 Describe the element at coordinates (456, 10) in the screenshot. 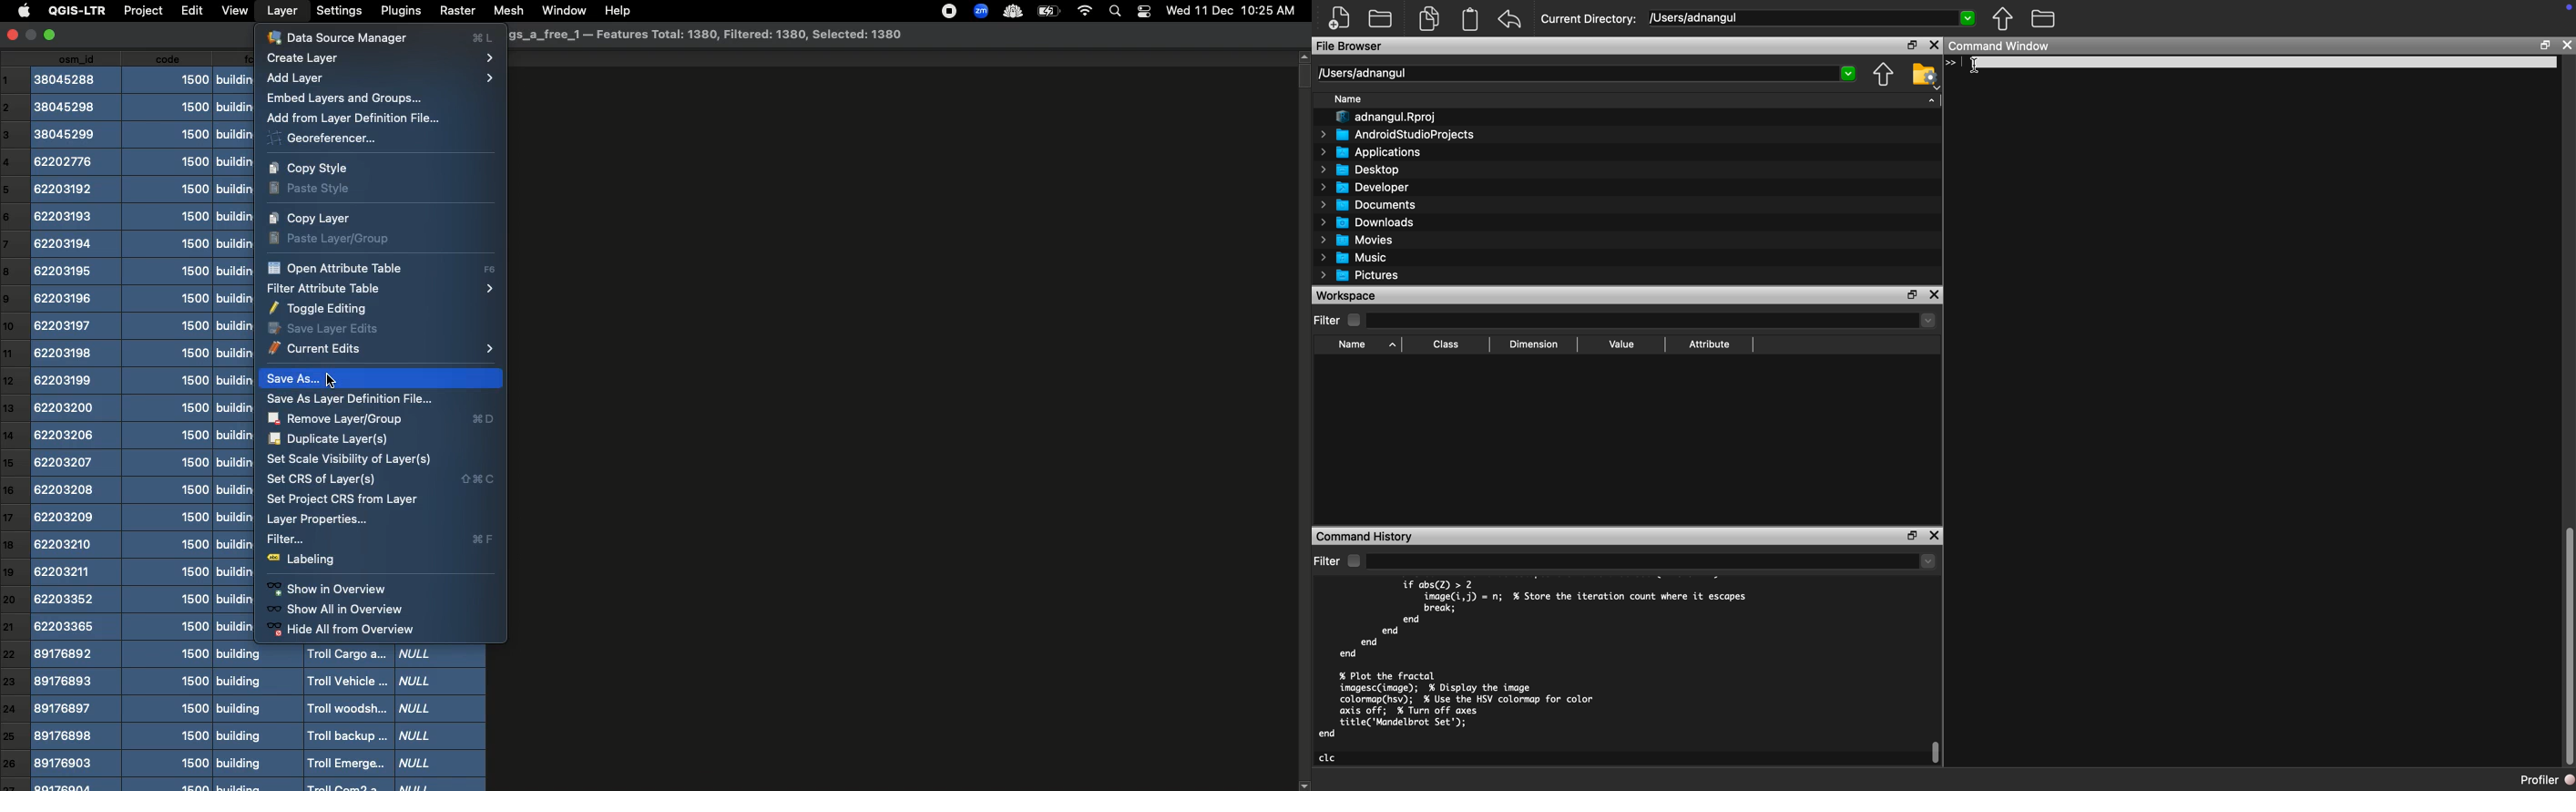

I see `Raster` at that location.